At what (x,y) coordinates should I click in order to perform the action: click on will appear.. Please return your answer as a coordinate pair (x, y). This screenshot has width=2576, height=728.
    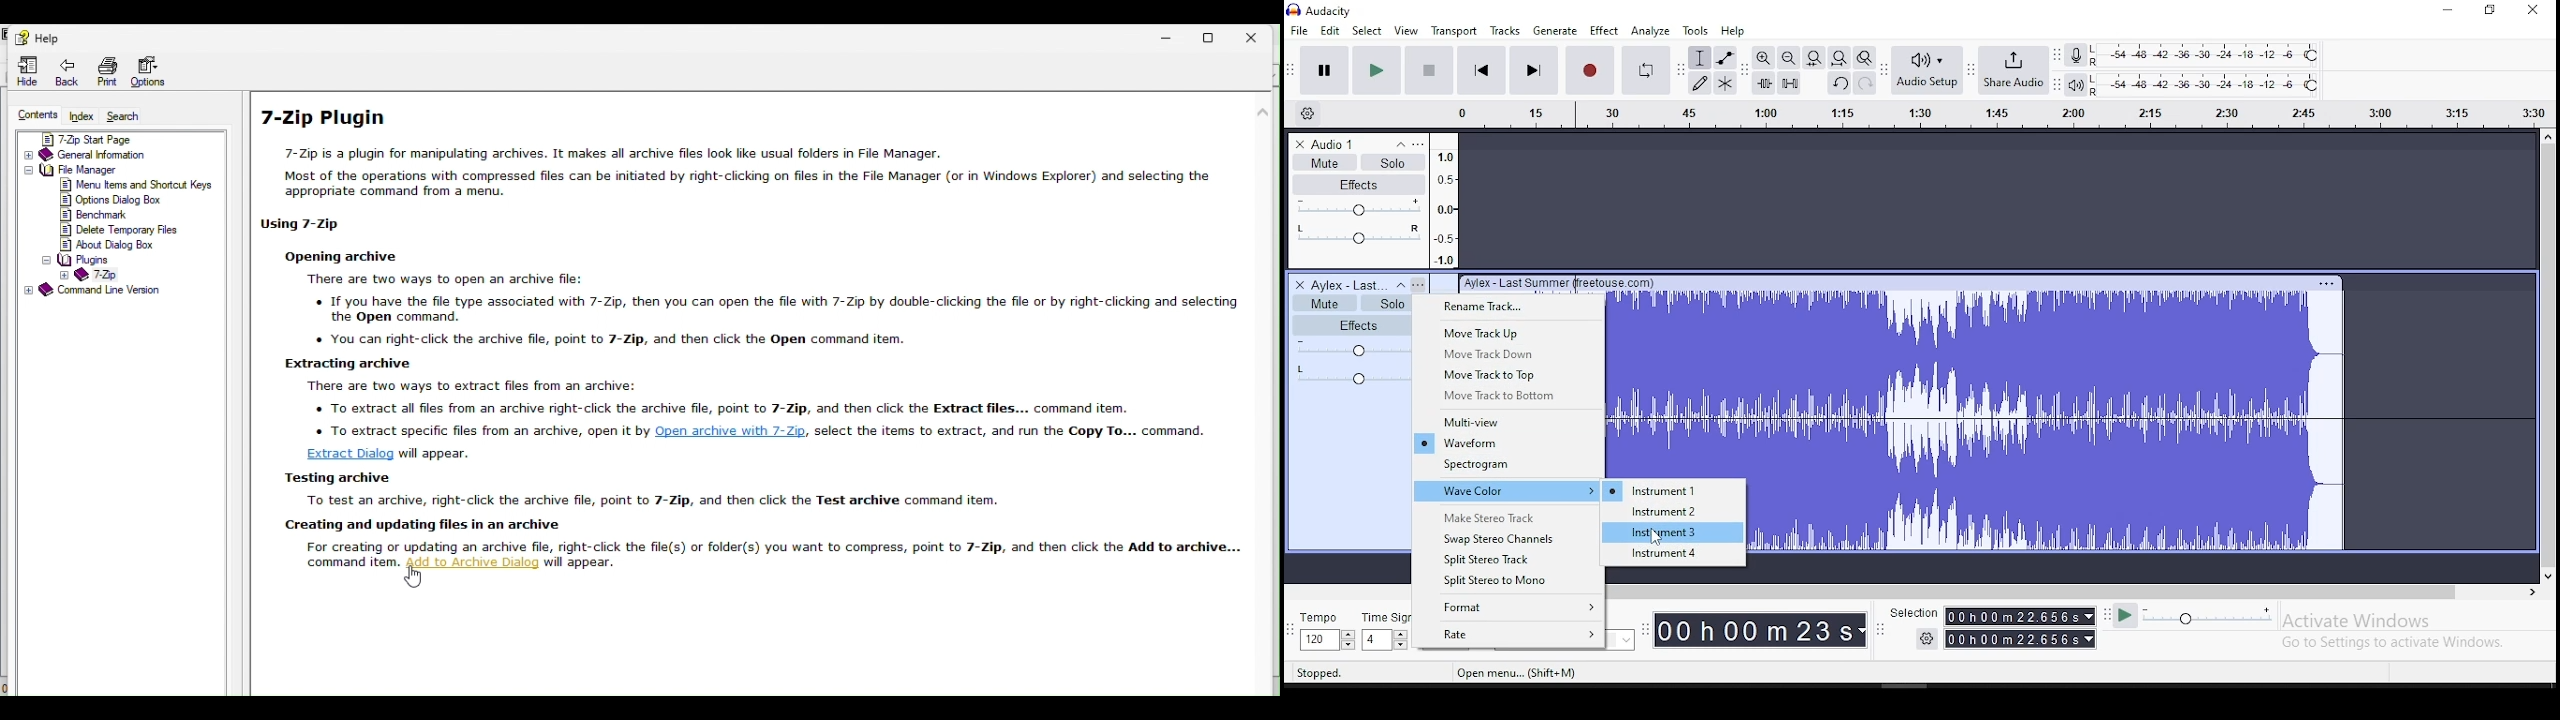
    Looking at the image, I should click on (437, 453).